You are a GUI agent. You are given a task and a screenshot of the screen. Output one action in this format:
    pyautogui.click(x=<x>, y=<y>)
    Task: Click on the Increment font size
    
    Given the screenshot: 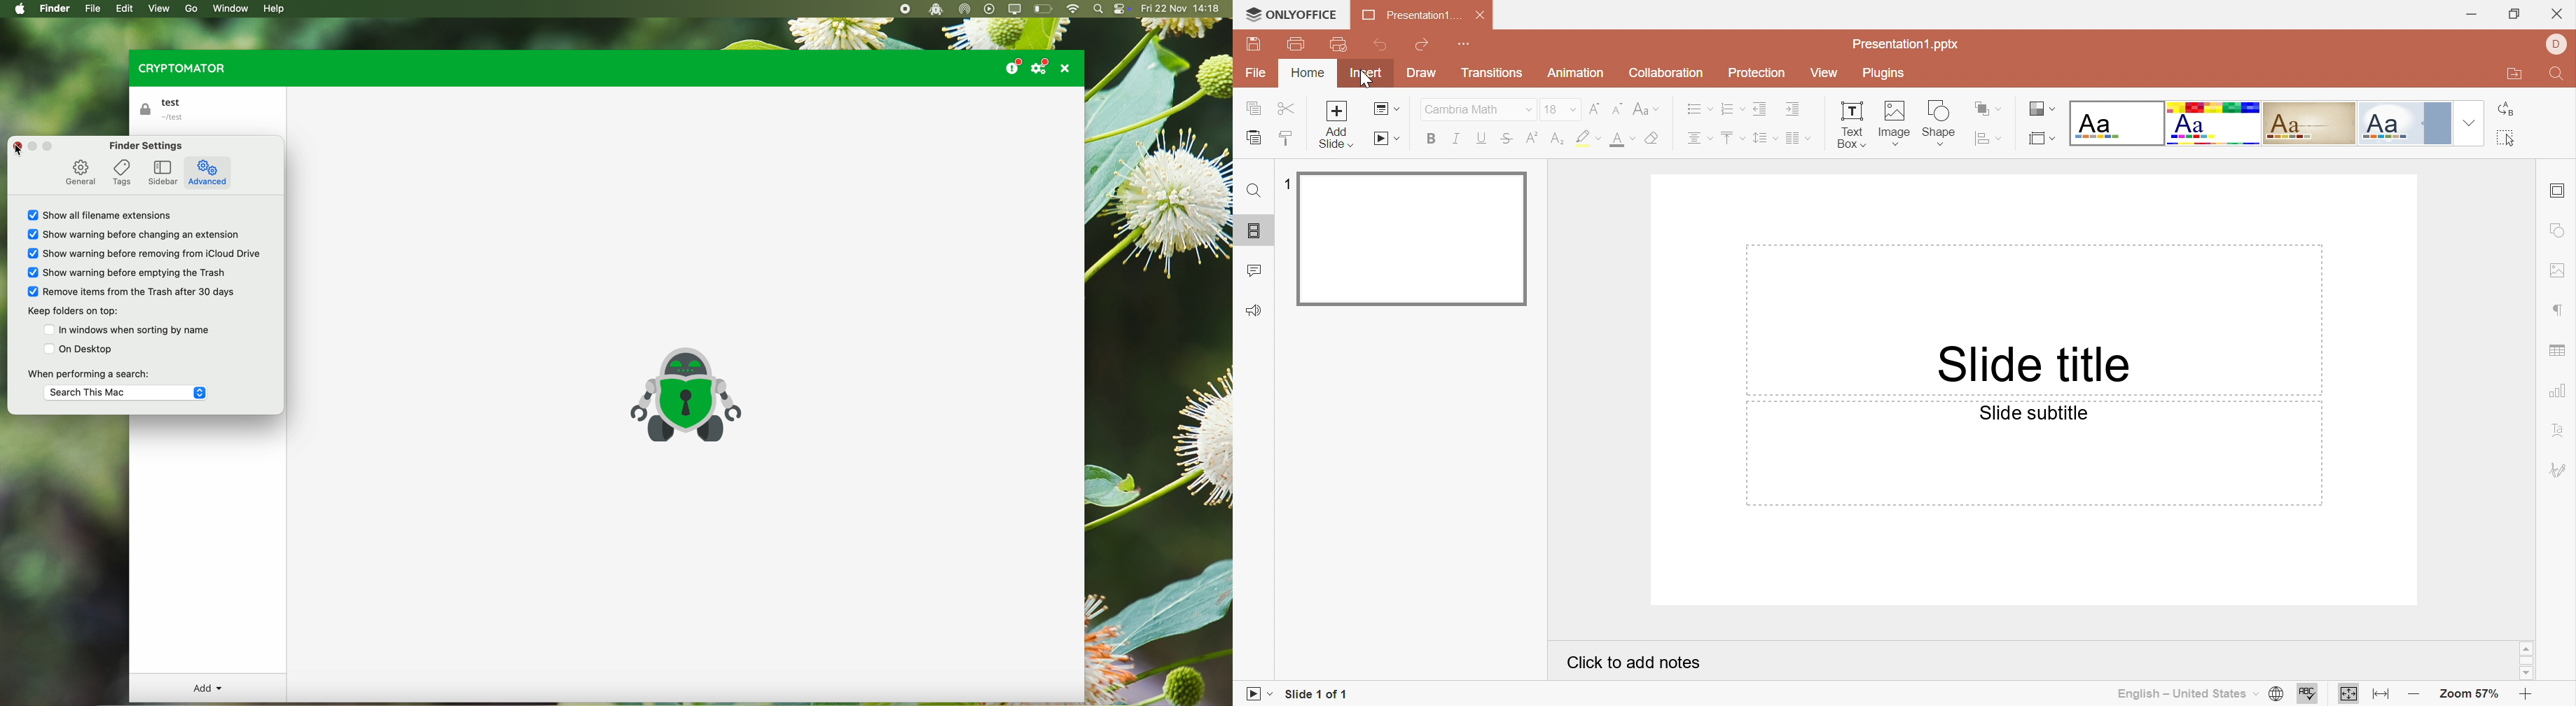 What is the action you would take?
    pyautogui.click(x=1594, y=108)
    